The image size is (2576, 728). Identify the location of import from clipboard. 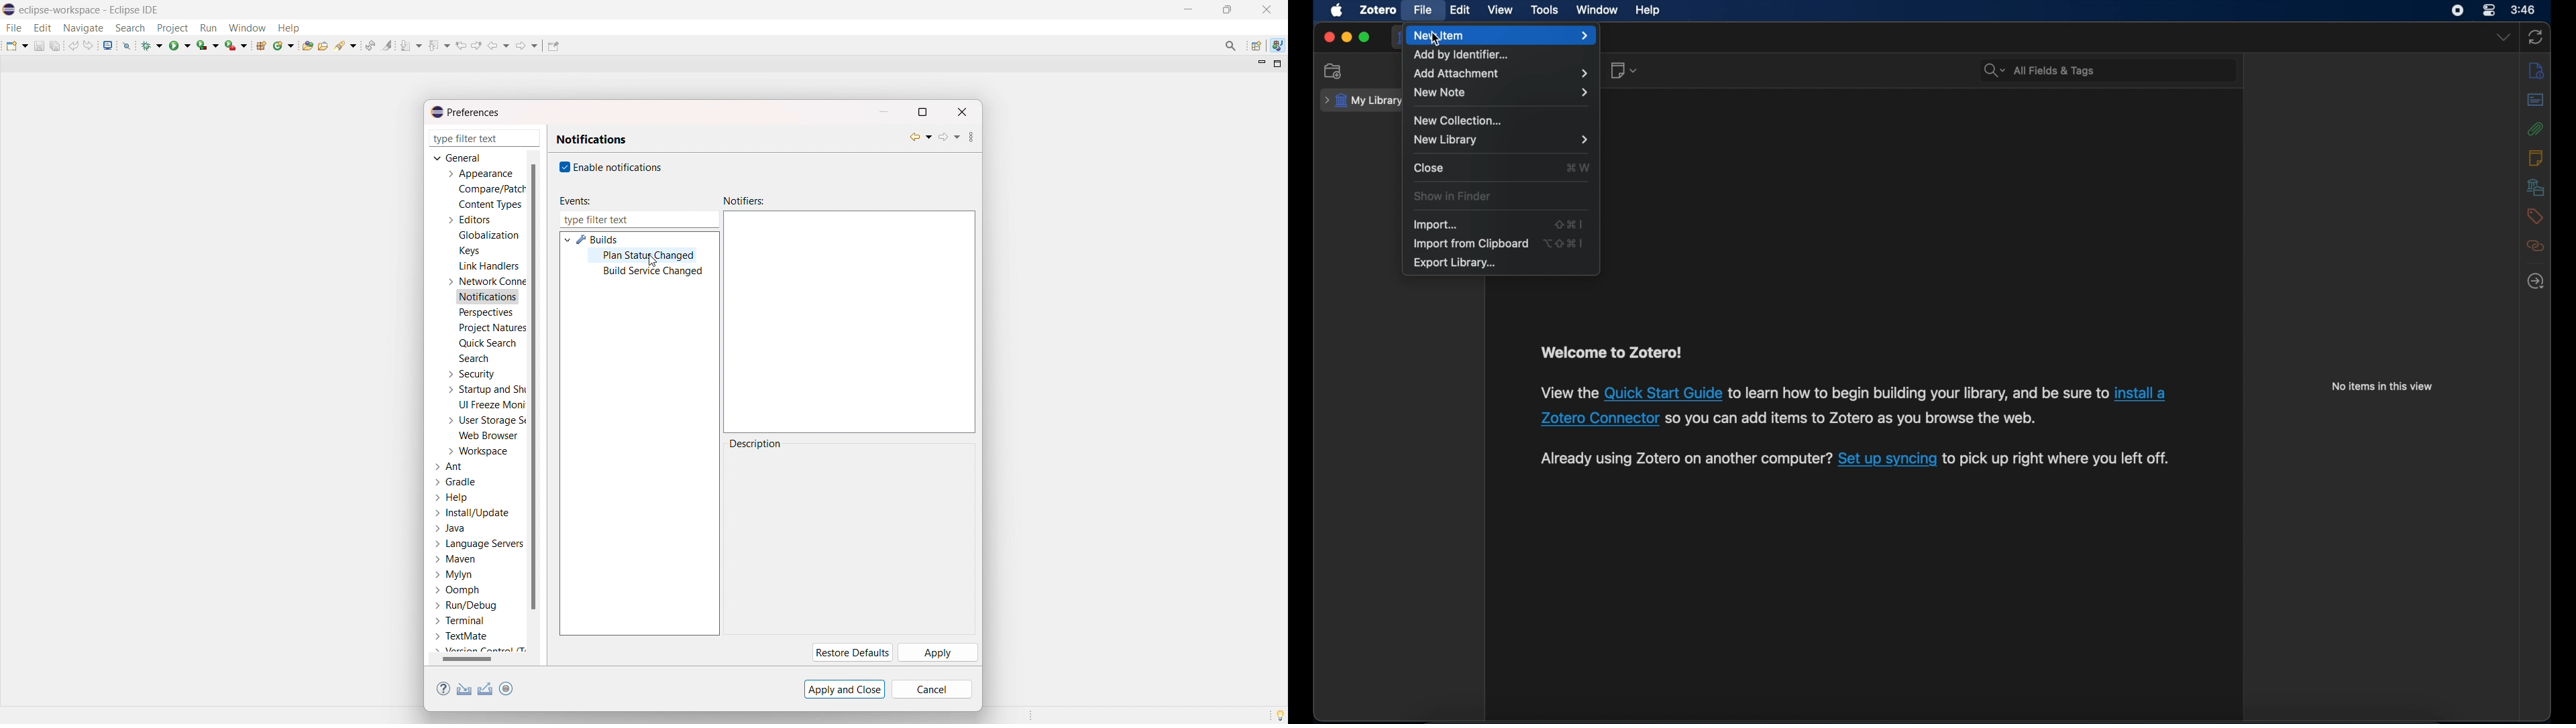
(1470, 243).